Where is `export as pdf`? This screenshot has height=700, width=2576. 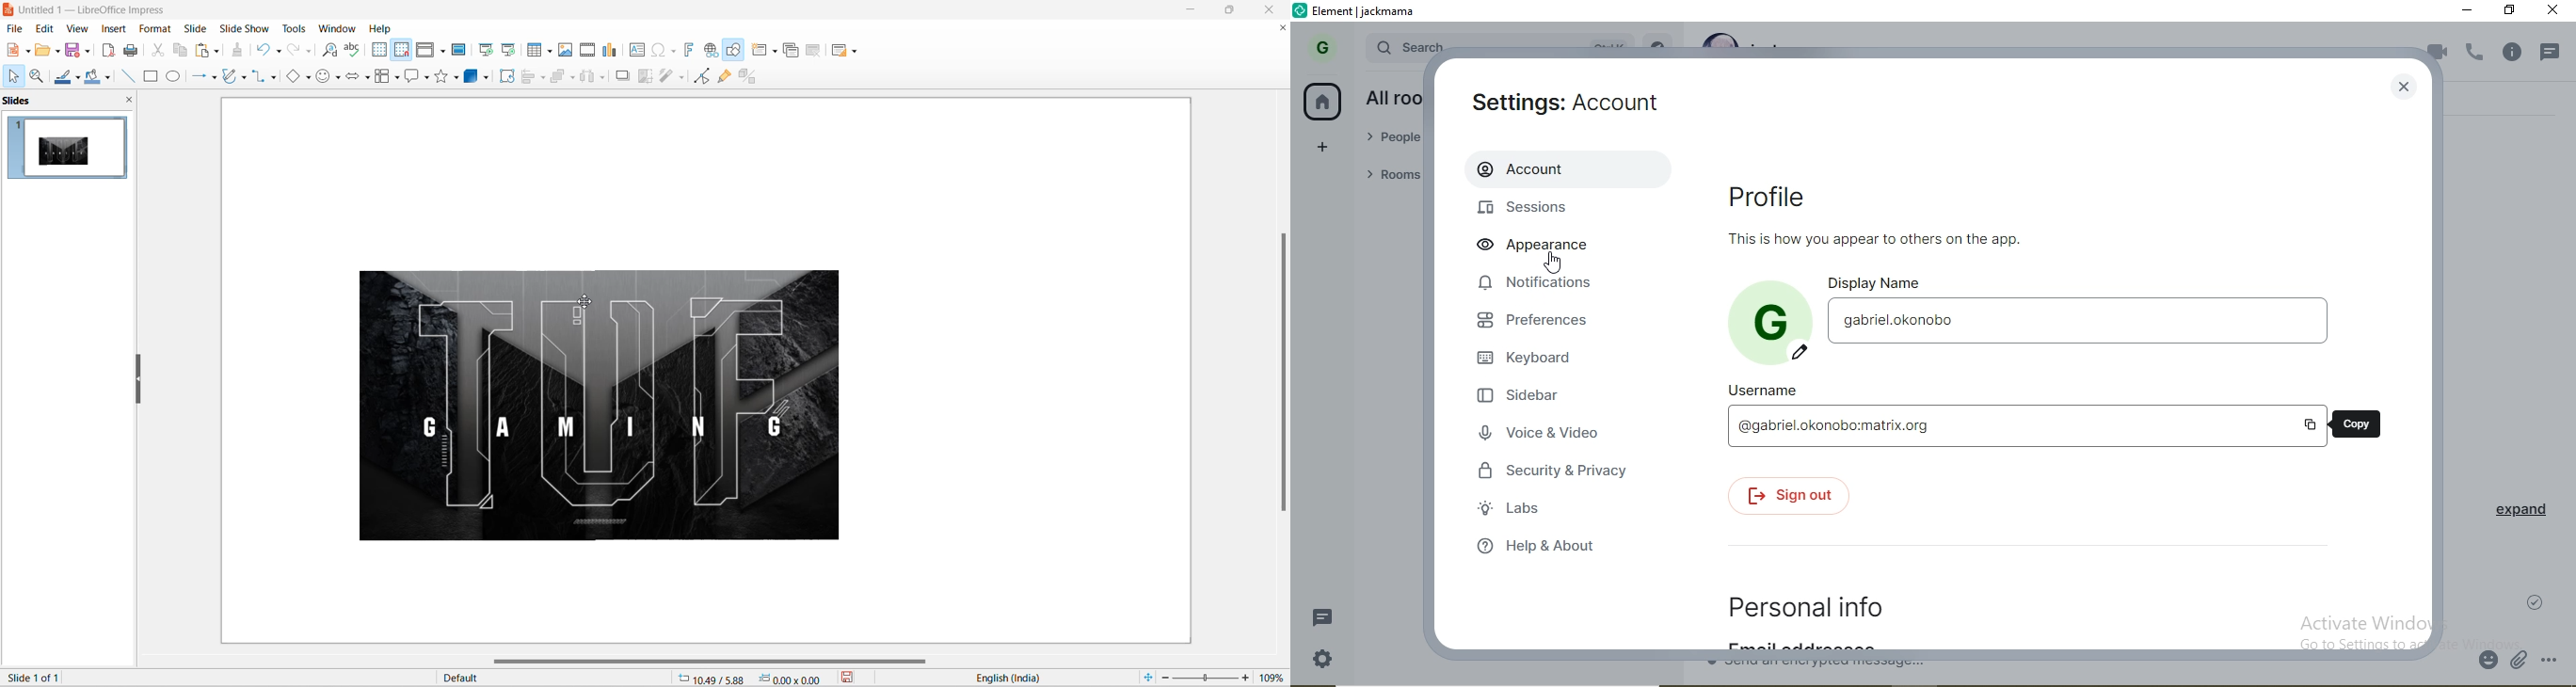
export as pdf is located at coordinates (108, 48).